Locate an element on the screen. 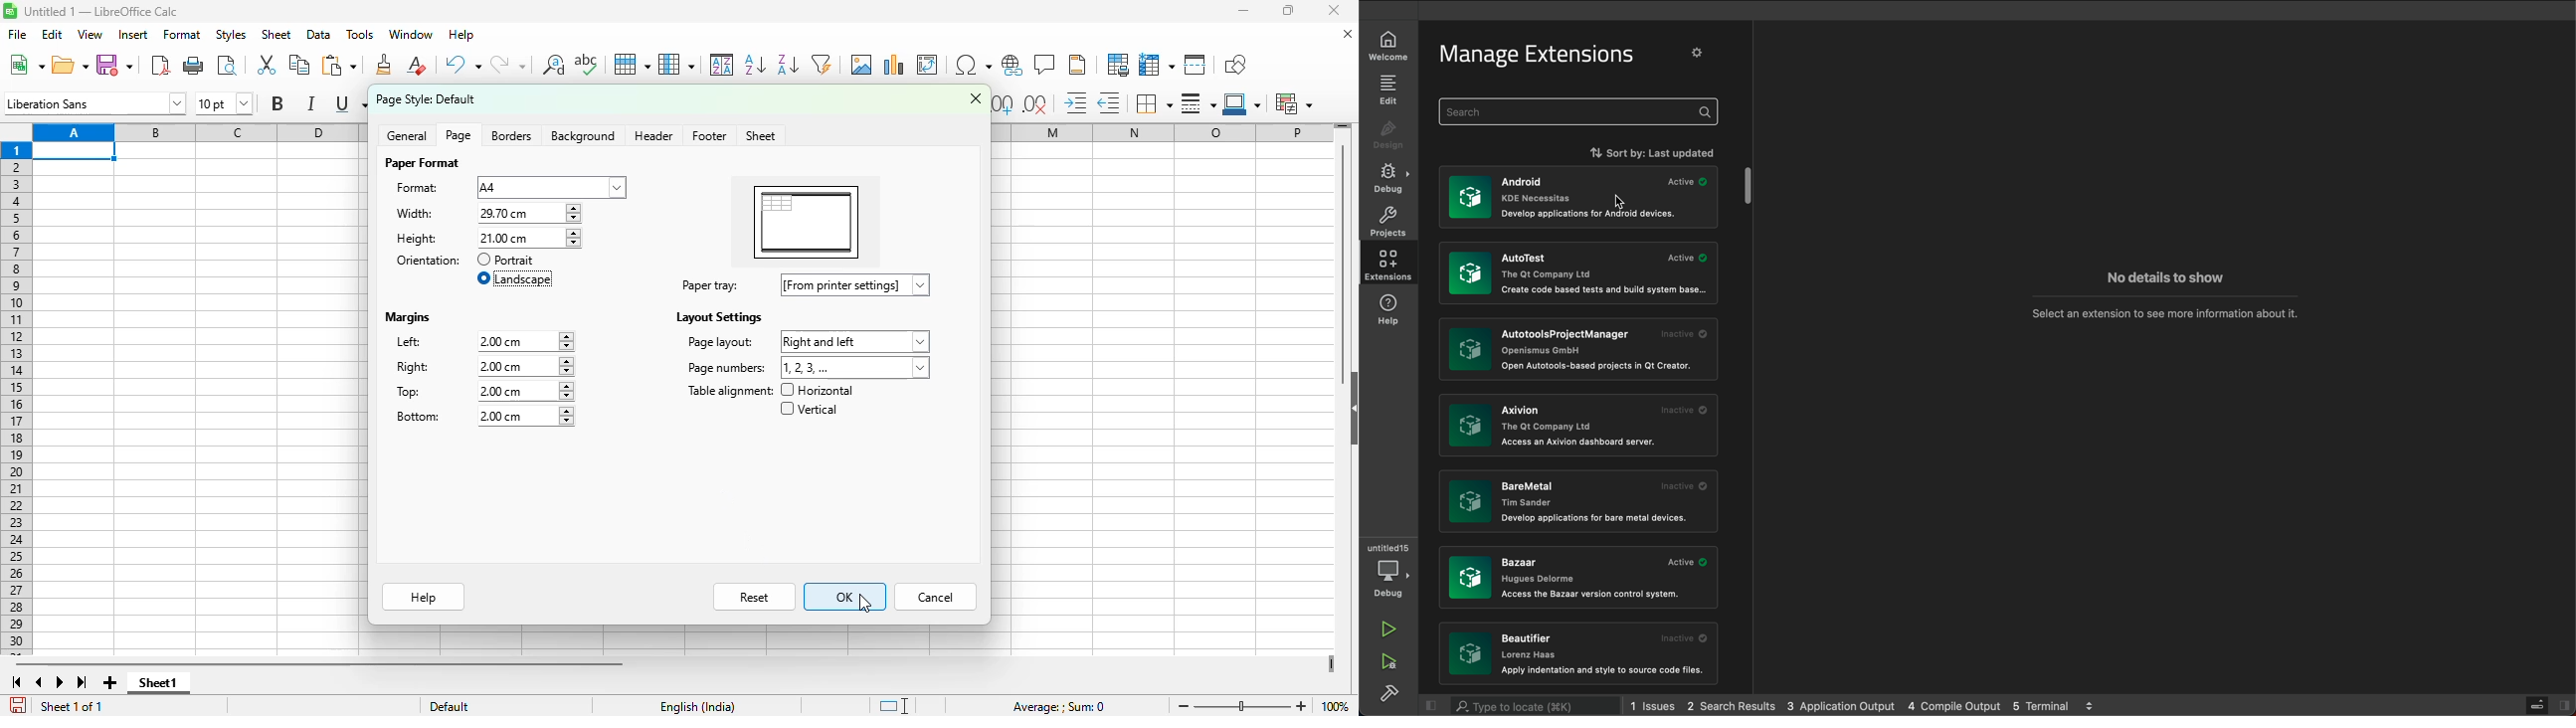 The image size is (2576, 728). bottom:  is located at coordinates (419, 416).